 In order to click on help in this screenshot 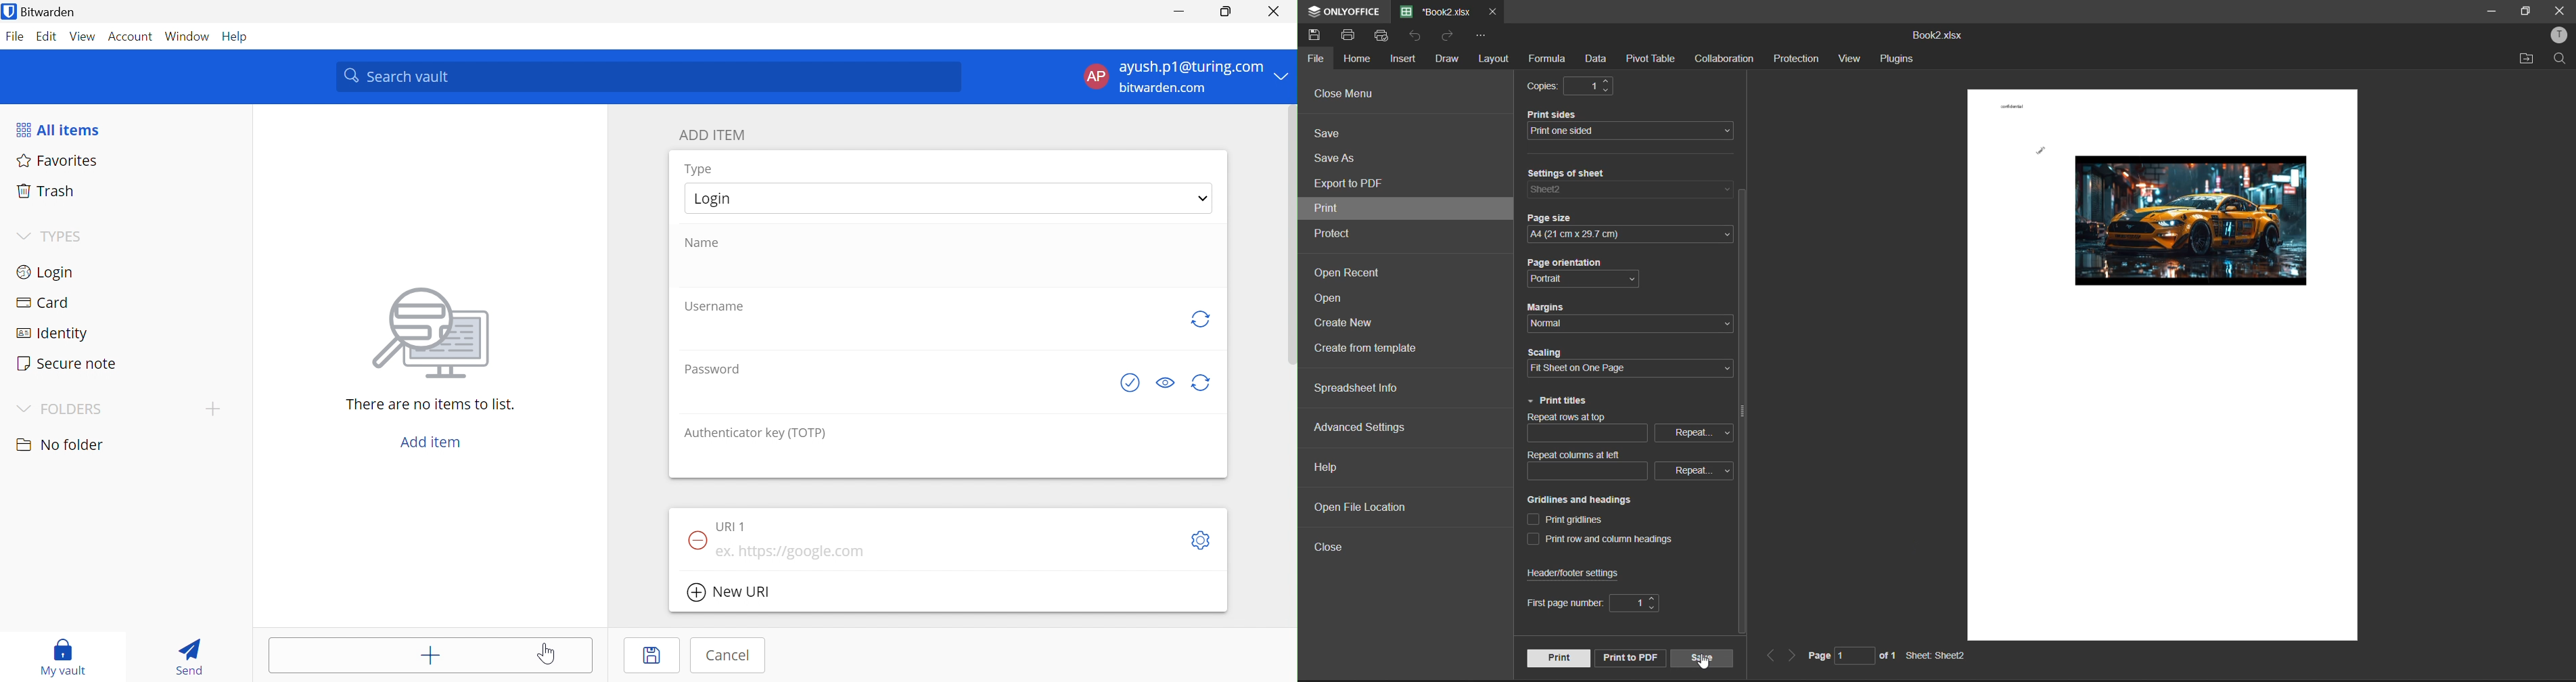, I will do `click(1329, 466)`.